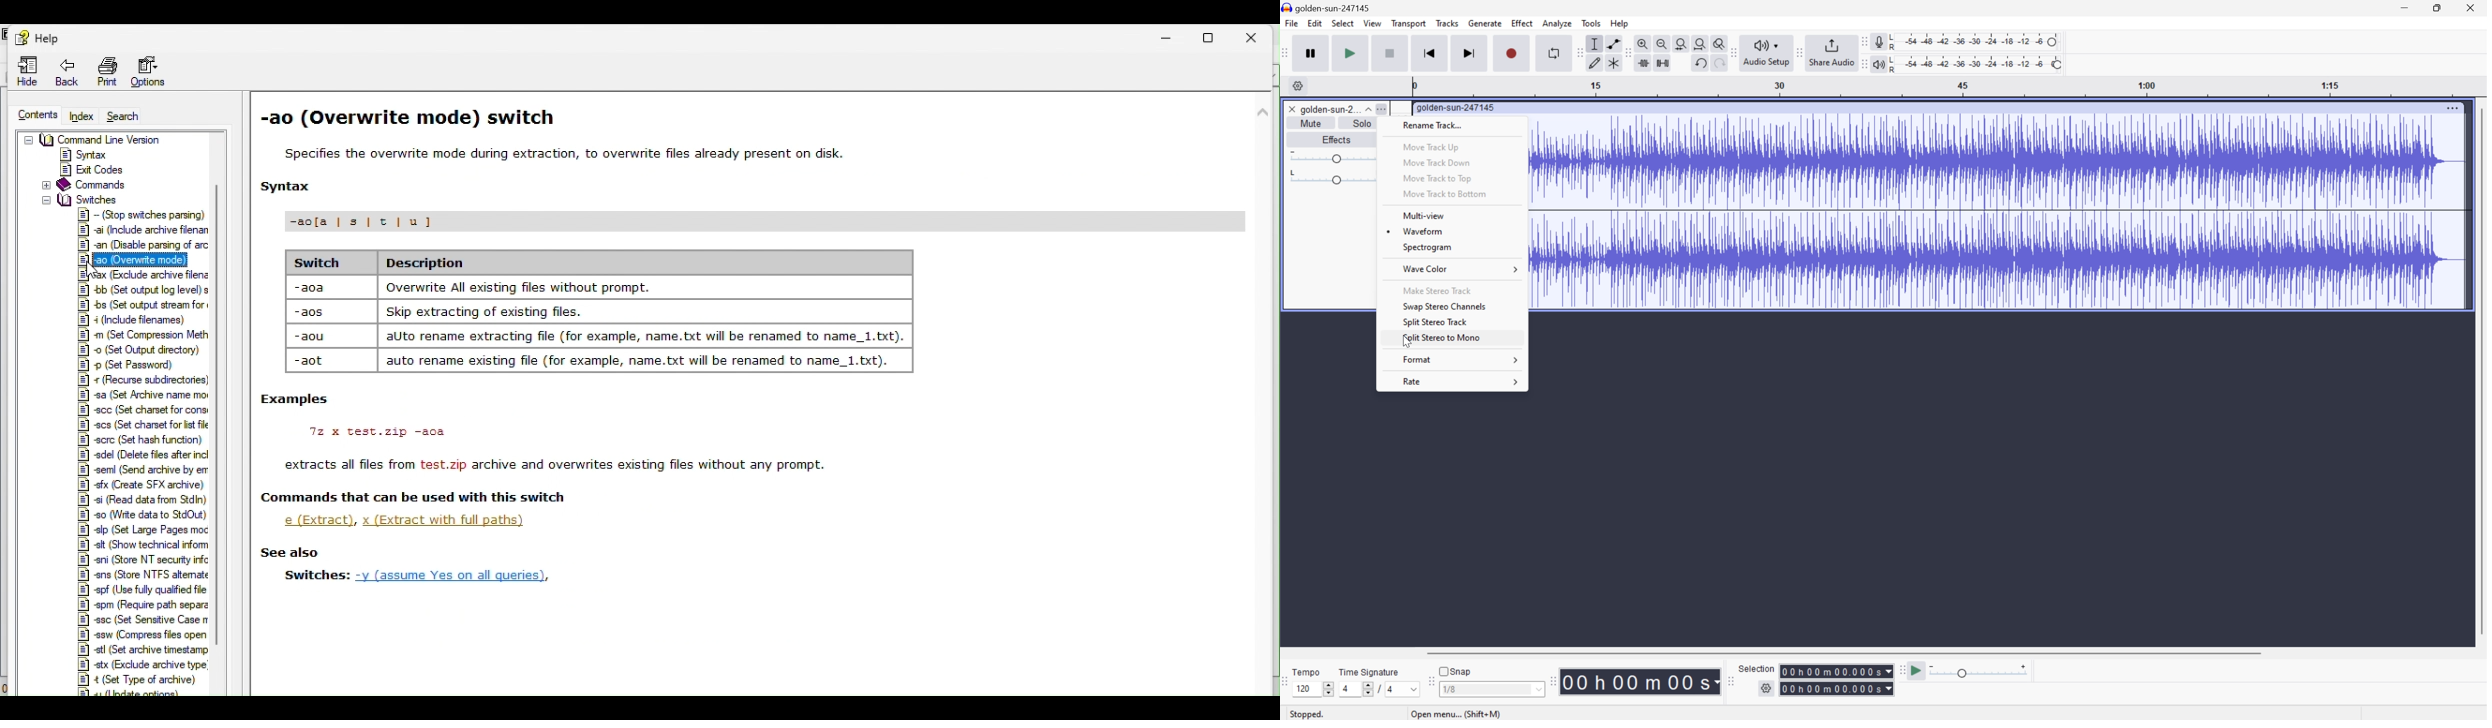 The image size is (2492, 728). What do you see at coordinates (87, 155) in the screenshot?
I see `Syntax` at bounding box center [87, 155].